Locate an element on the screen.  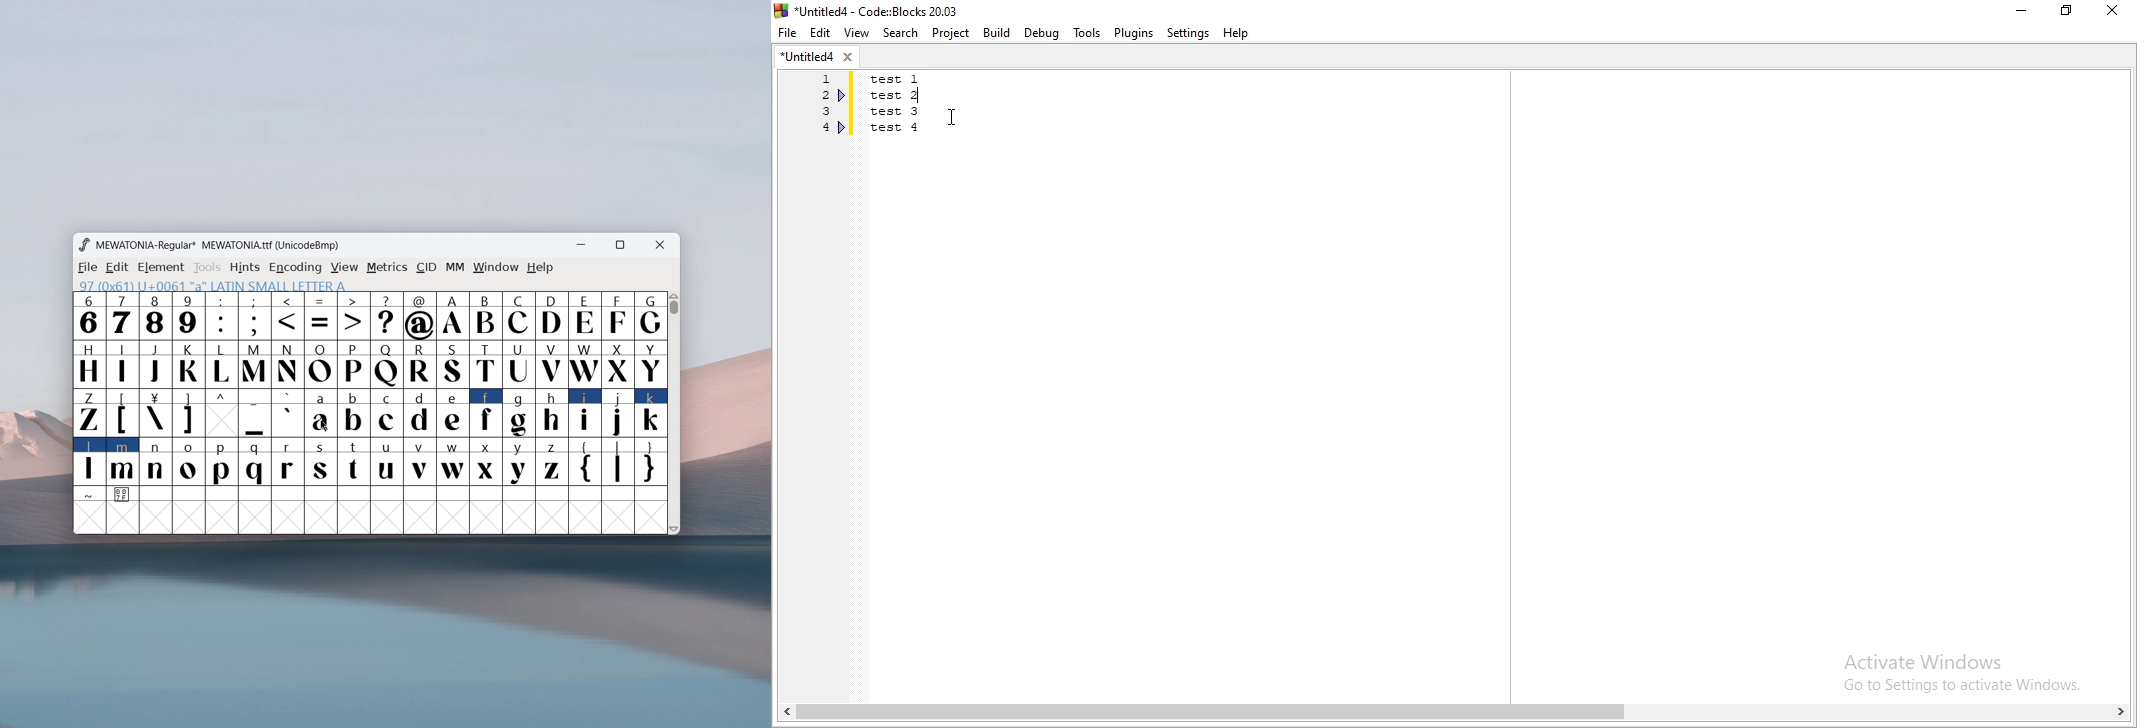
Minimise is located at coordinates (2020, 12).